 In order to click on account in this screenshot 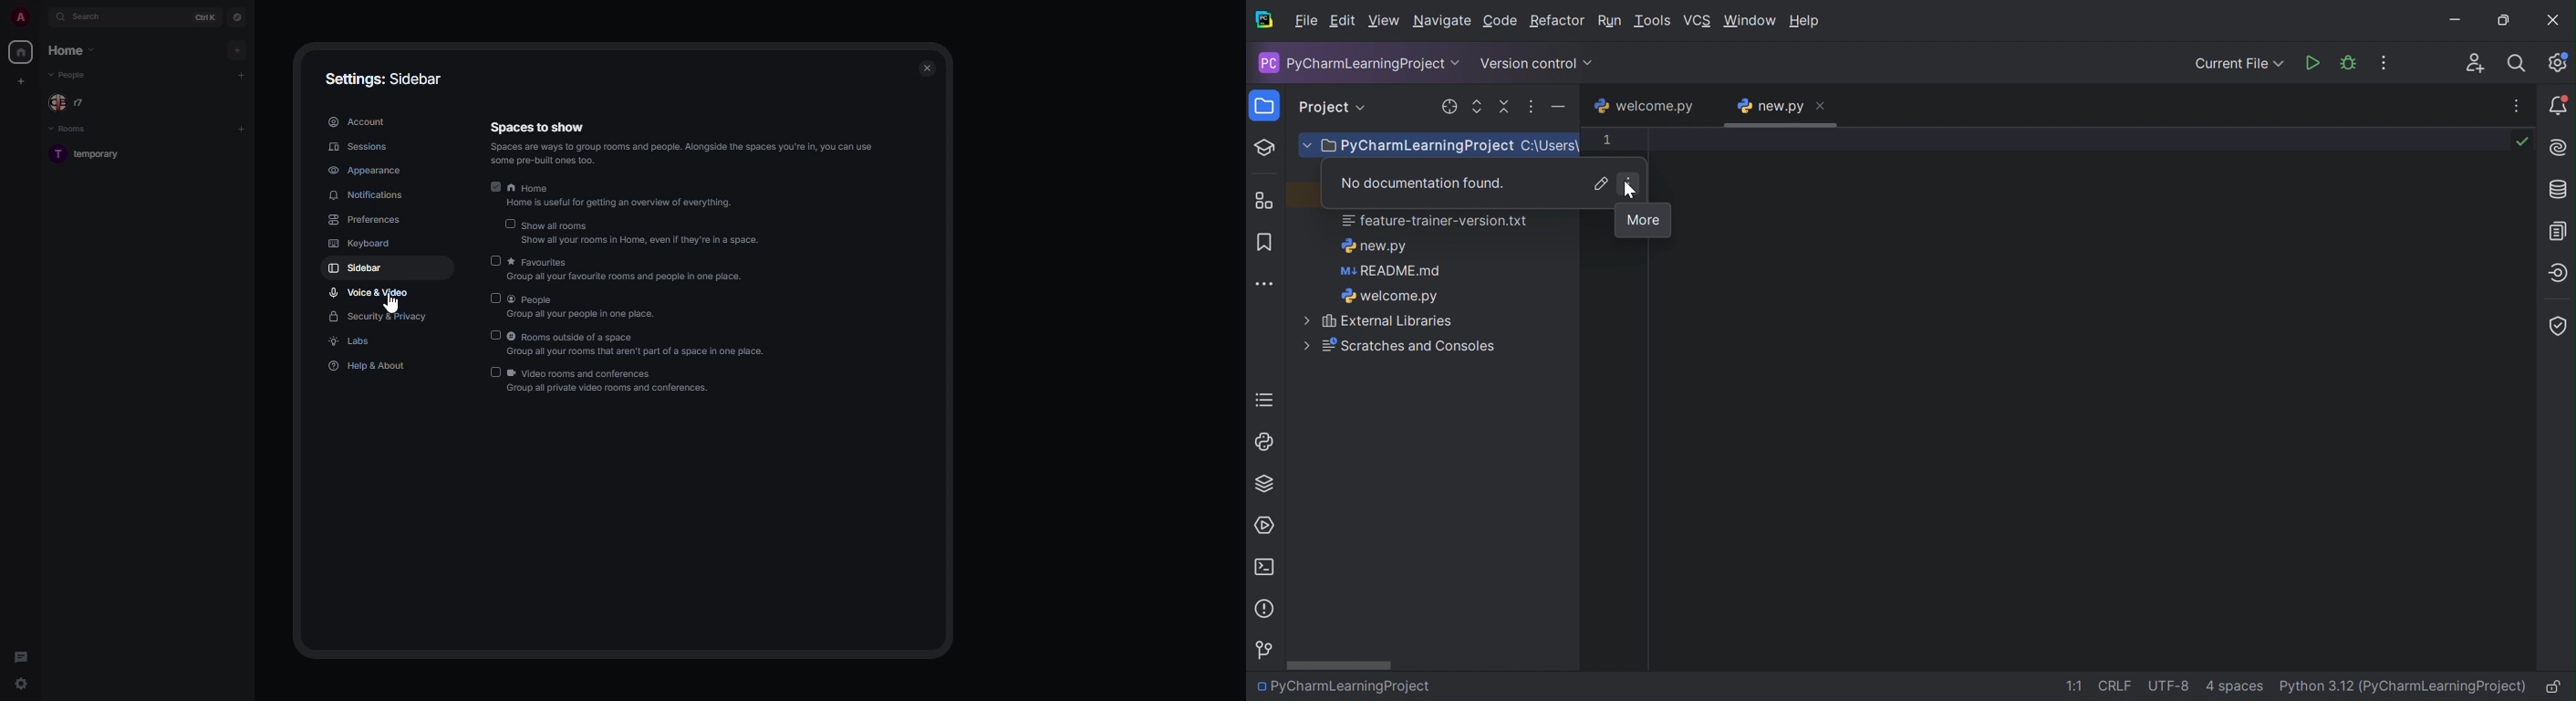, I will do `click(356, 120)`.